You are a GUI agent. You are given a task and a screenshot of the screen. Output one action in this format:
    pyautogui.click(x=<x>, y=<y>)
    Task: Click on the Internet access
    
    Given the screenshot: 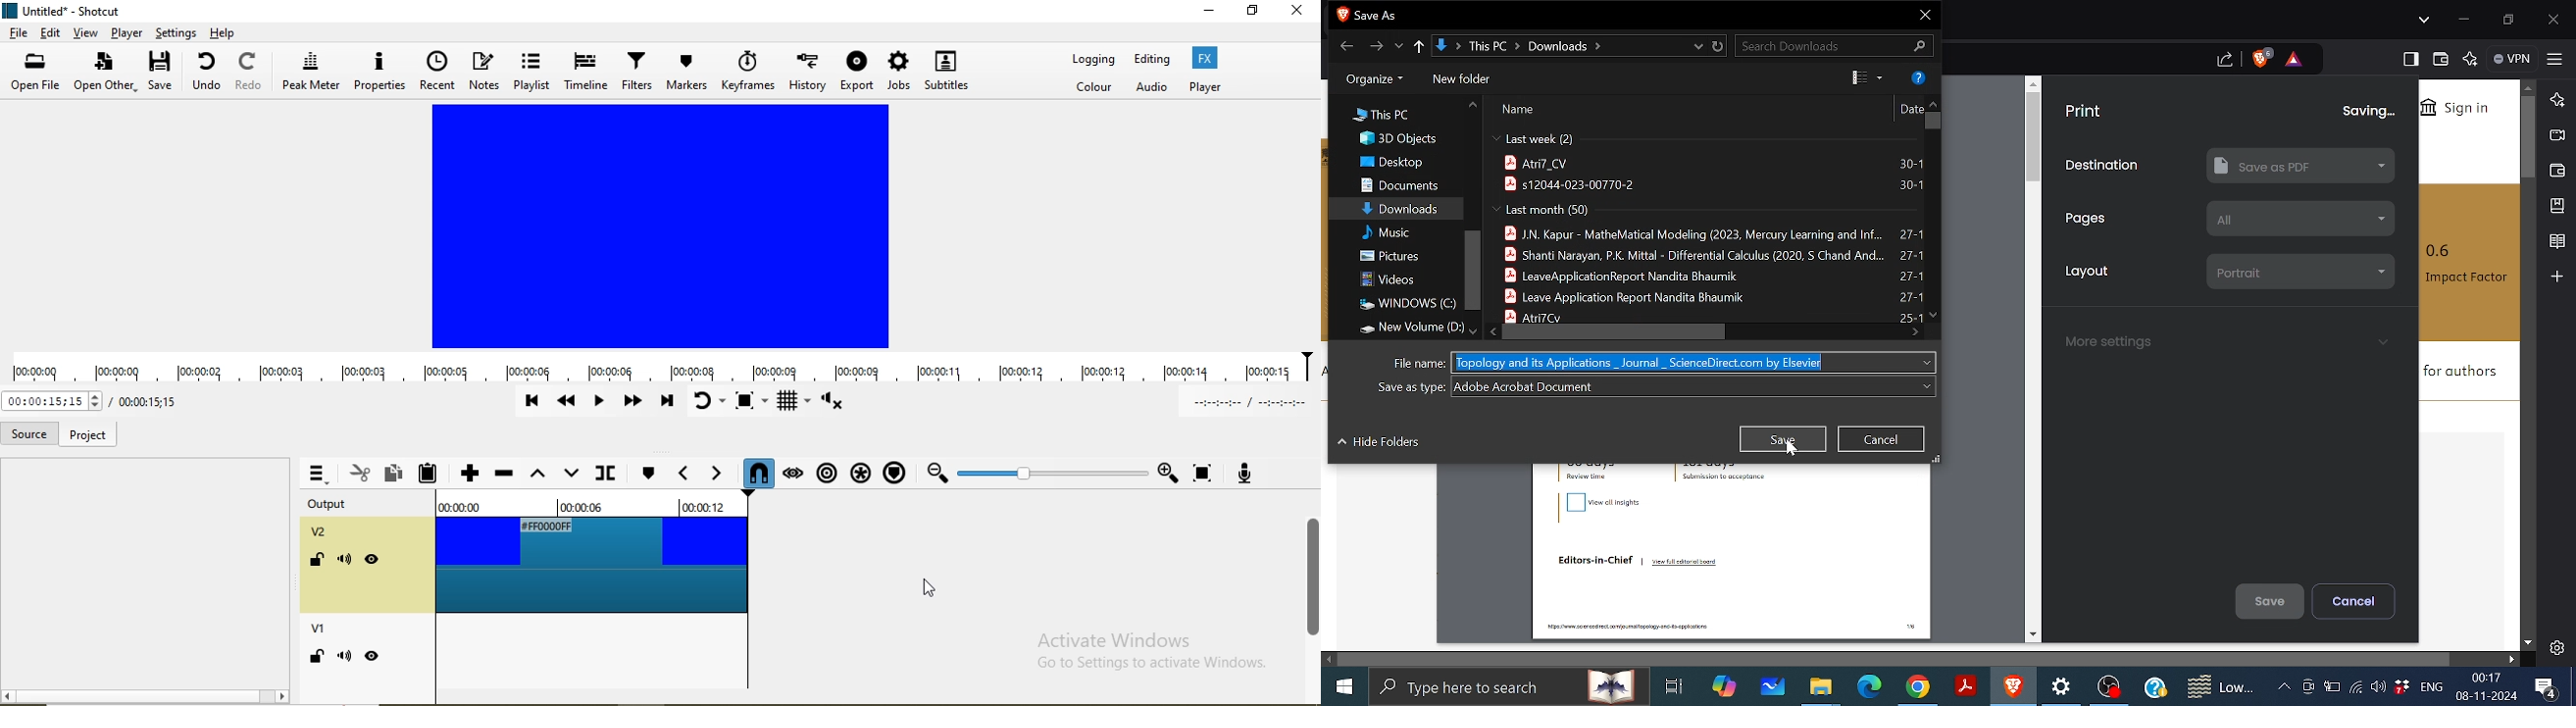 What is the action you would take?
    pyautogui.click(x=2352, y=687)
    